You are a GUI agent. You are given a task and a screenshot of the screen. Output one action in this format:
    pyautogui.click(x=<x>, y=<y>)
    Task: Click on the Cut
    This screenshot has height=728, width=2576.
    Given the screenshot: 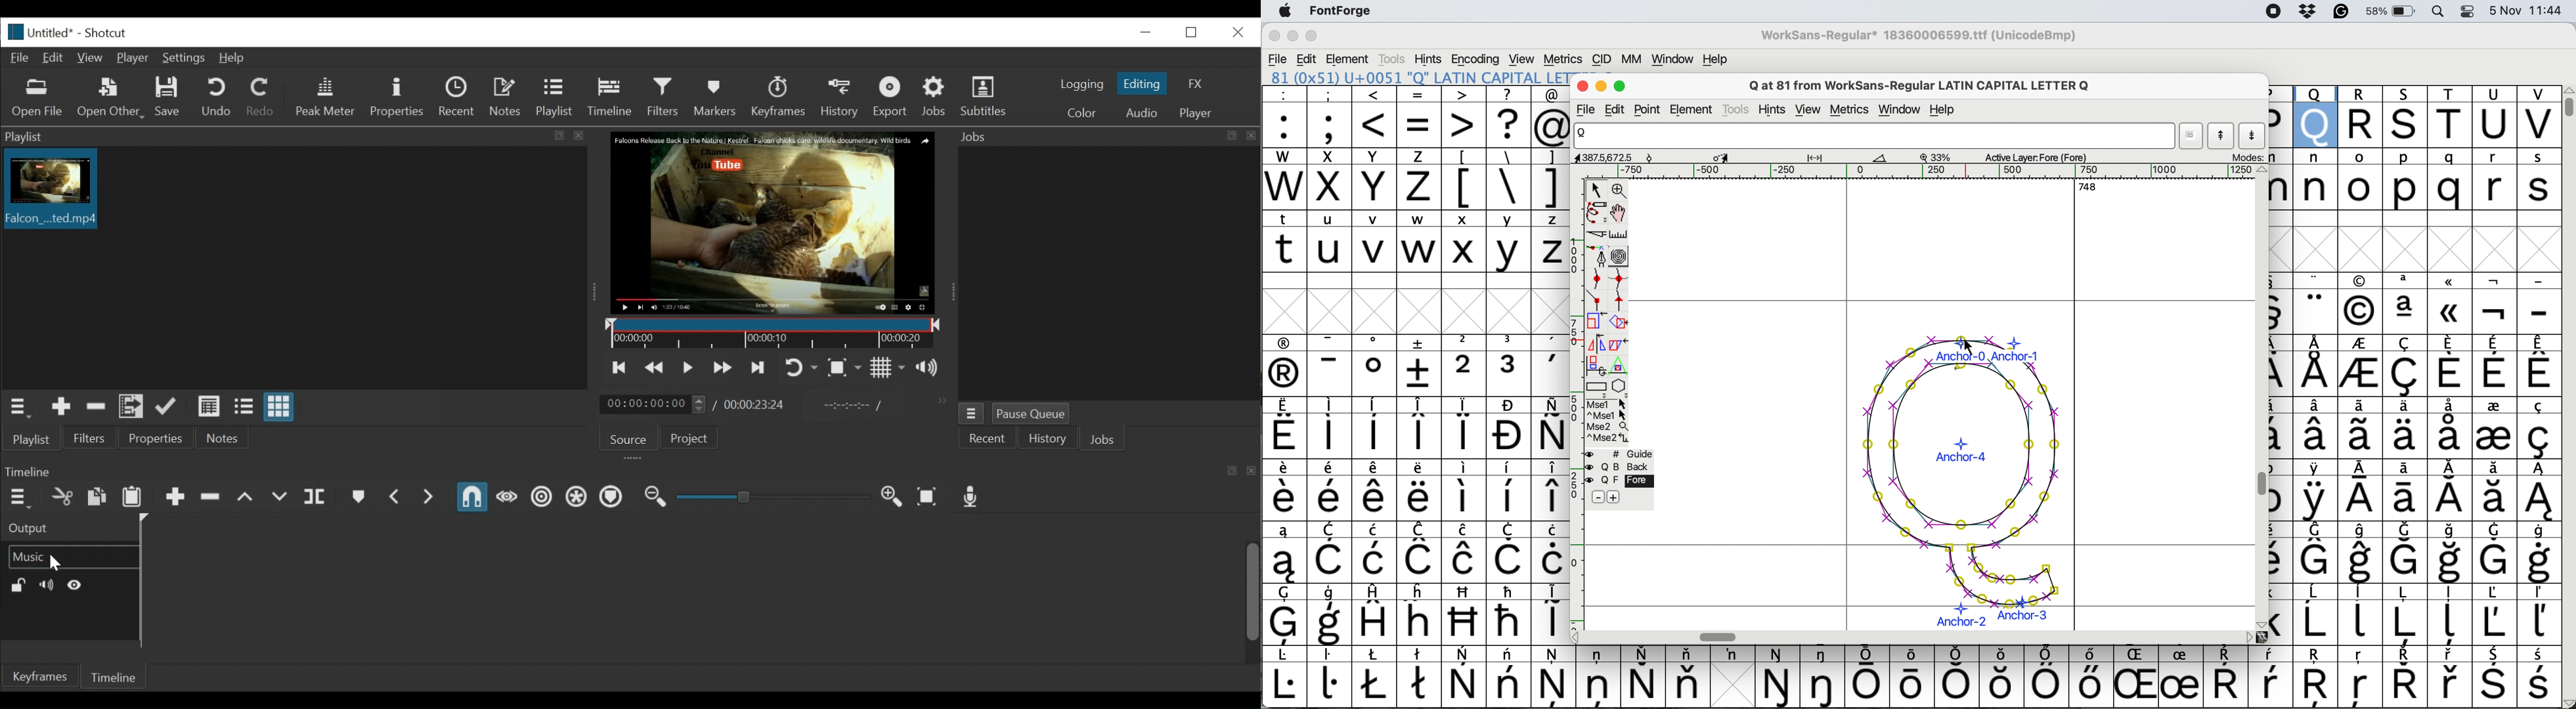 What is the action you would take?
    pyautogui.click(x=62, y=498)
    